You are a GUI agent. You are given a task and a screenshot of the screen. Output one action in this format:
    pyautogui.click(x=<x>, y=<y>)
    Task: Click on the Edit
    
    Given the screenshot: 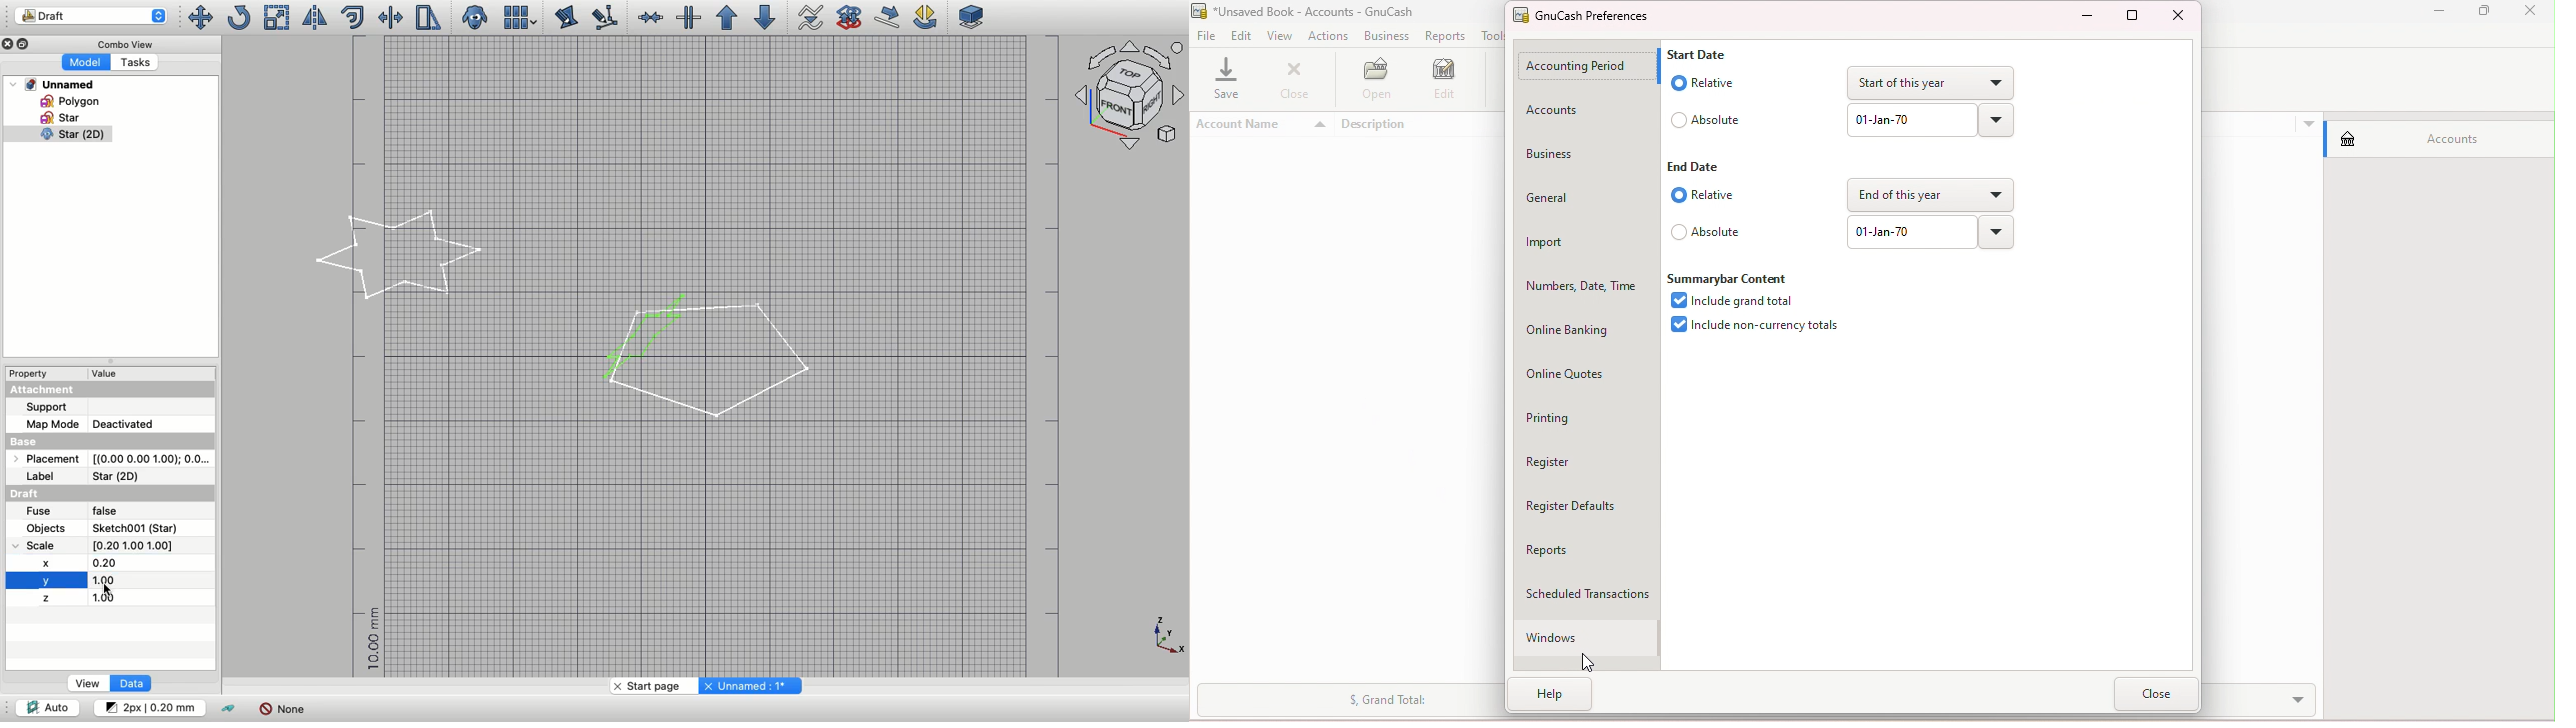 What is the action you would take?
    pyautogui.click(x=1241, y=35)
    